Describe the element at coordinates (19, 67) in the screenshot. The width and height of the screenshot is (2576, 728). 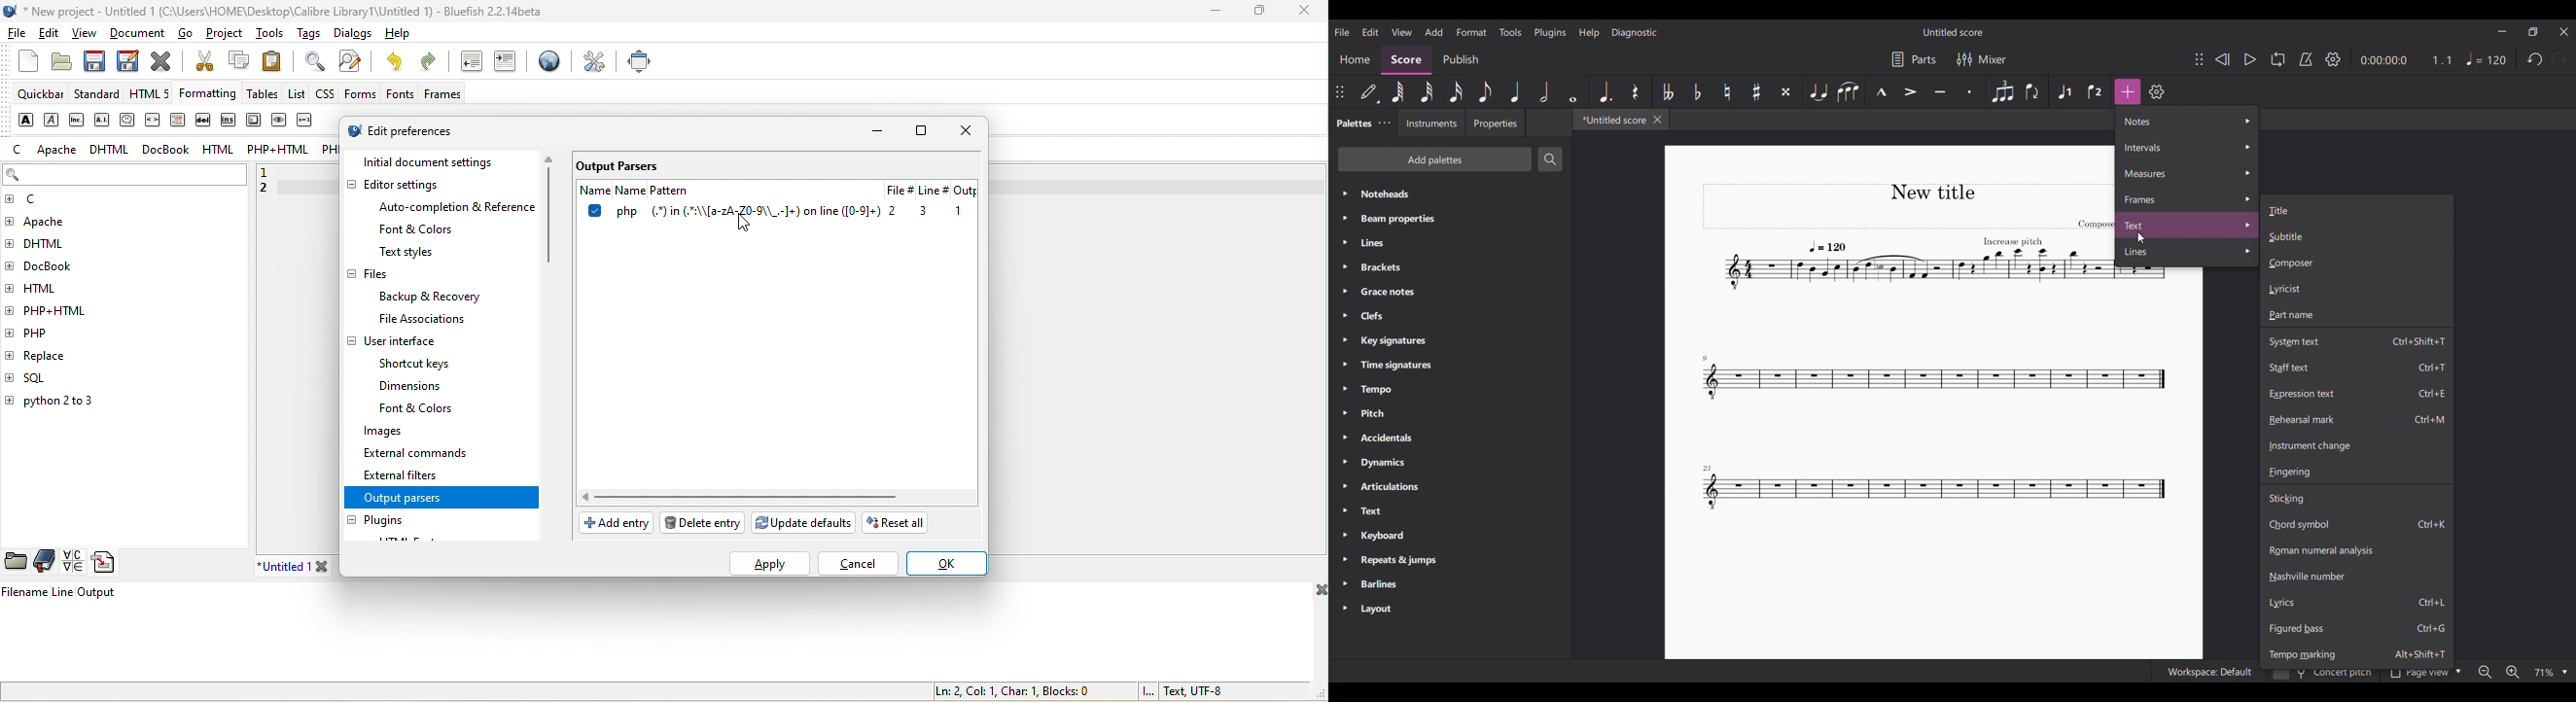
I see `new` at that location.